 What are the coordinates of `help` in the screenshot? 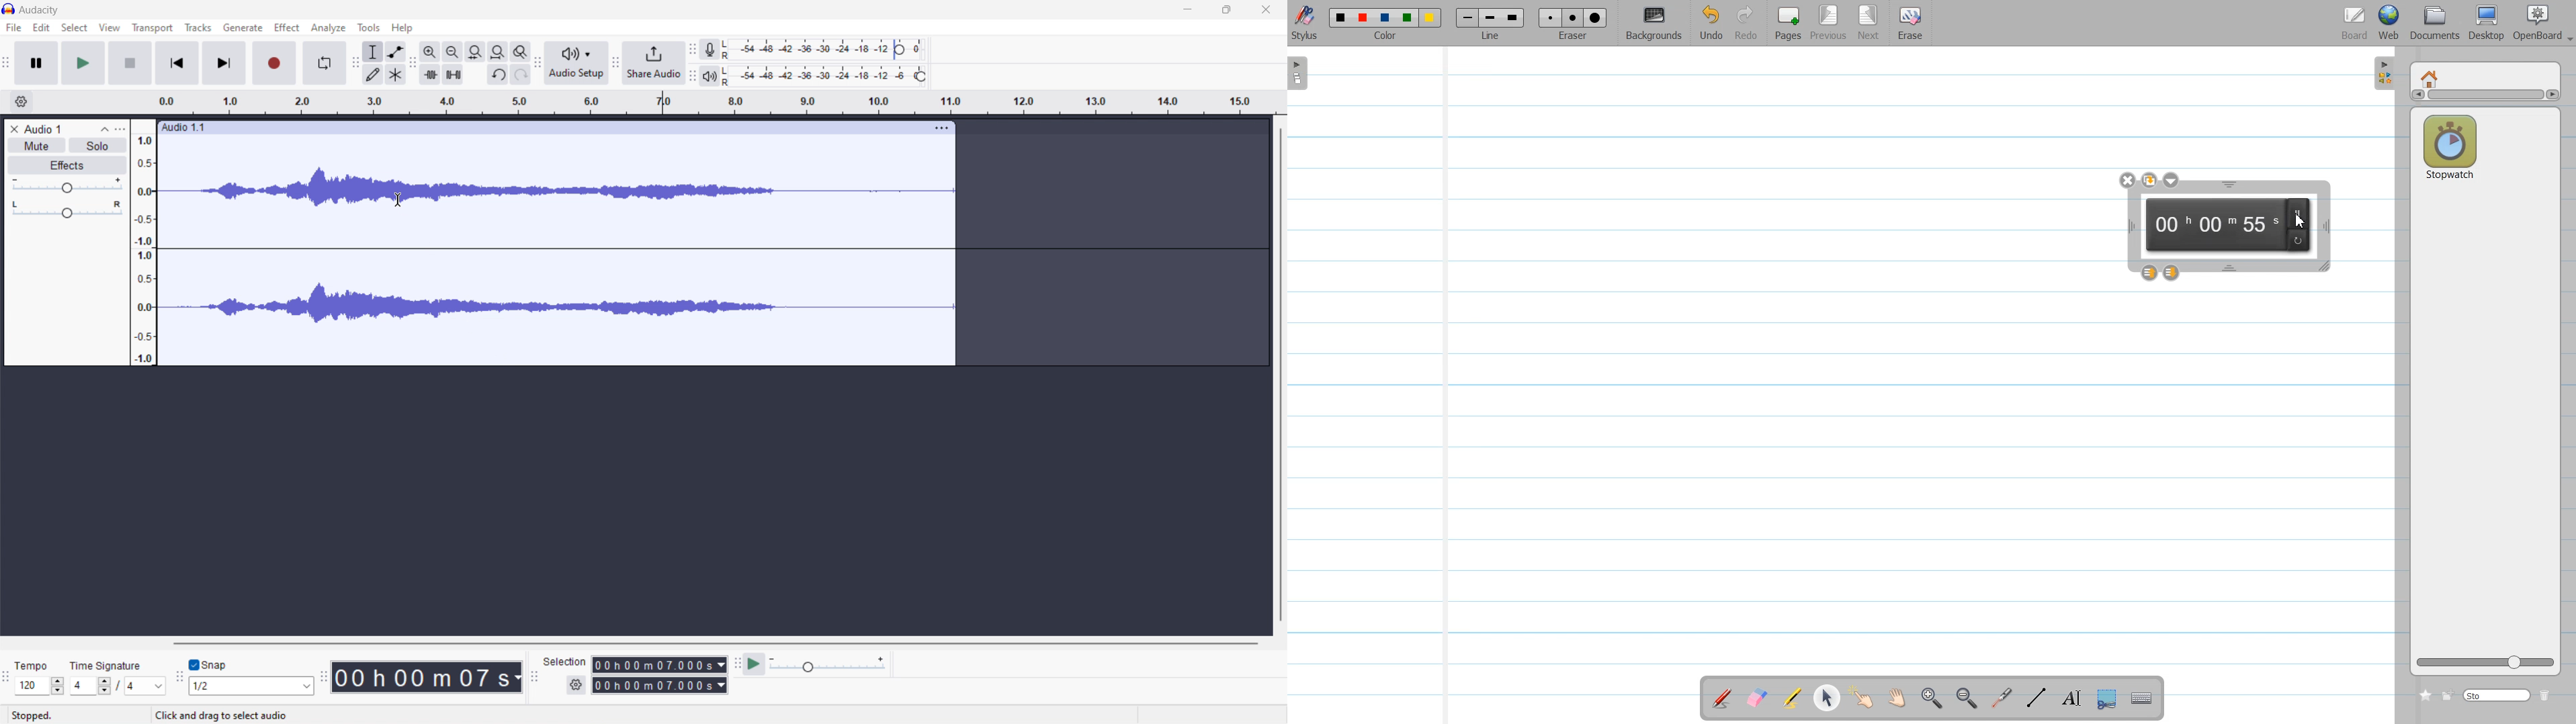 It's located at (401, 28).